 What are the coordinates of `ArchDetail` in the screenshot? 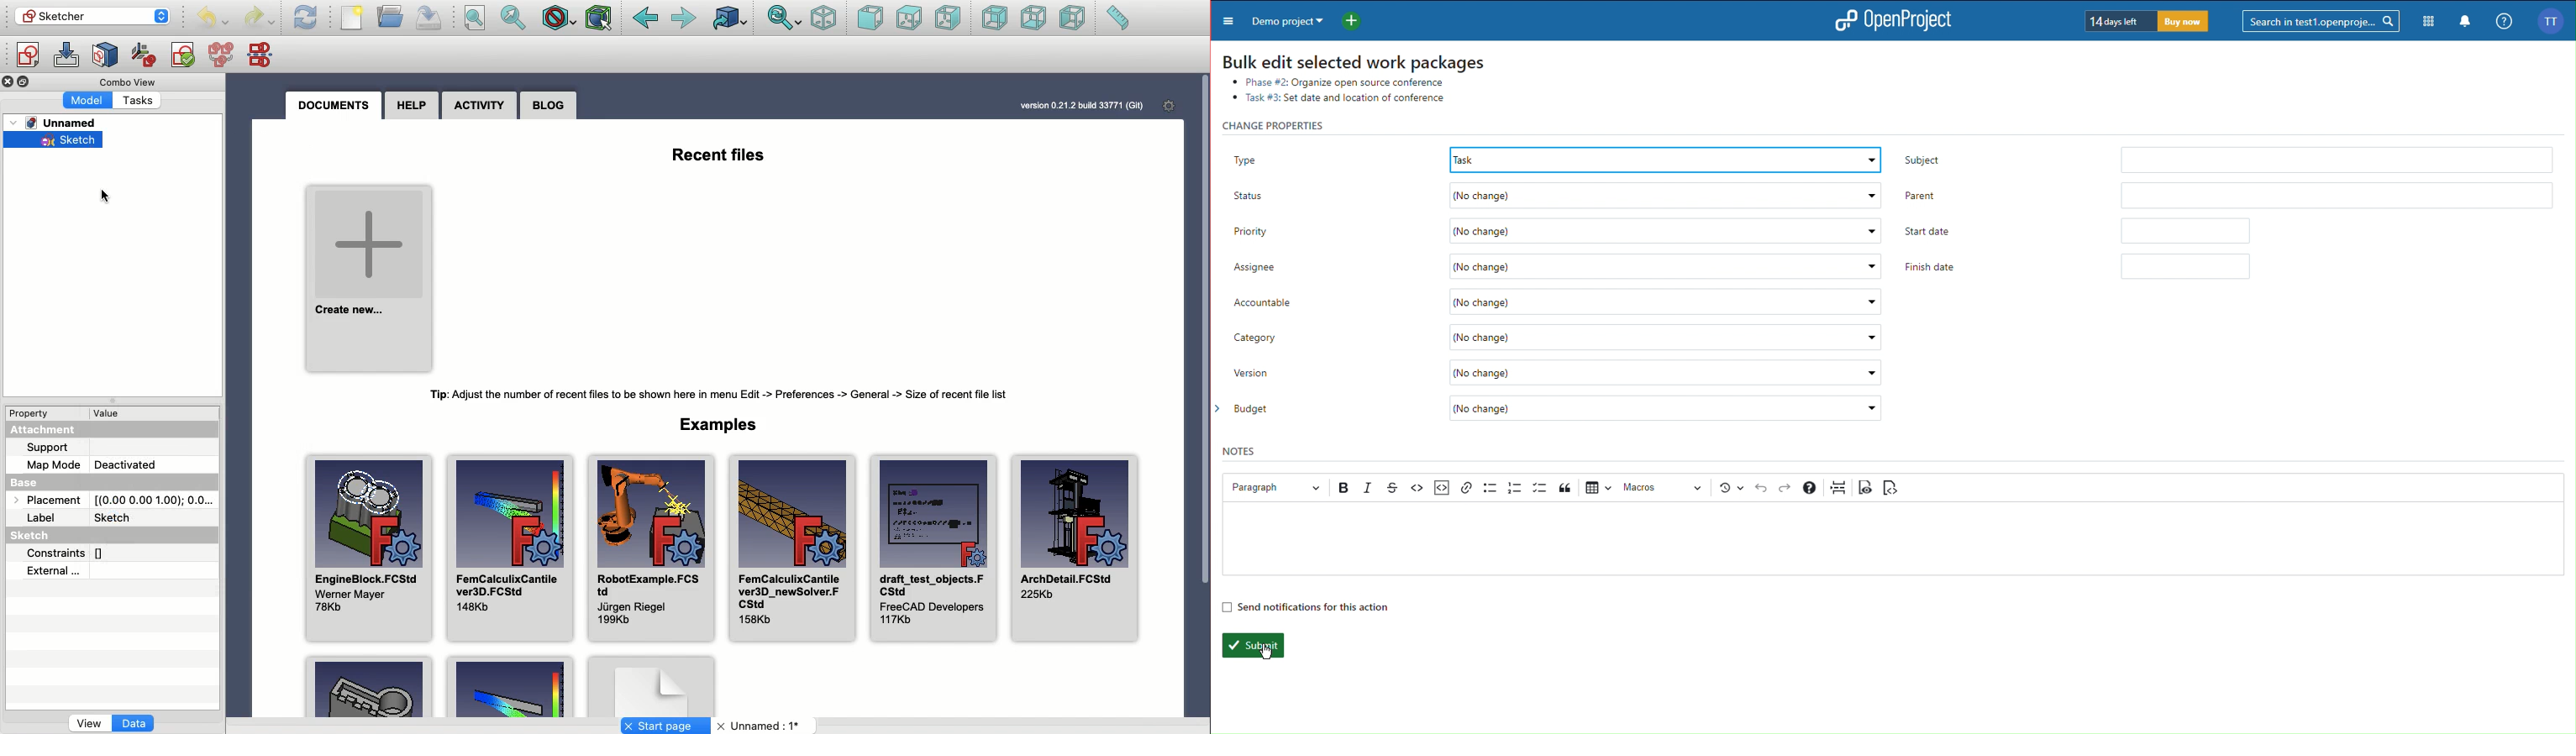 It's located at (1075, 551).